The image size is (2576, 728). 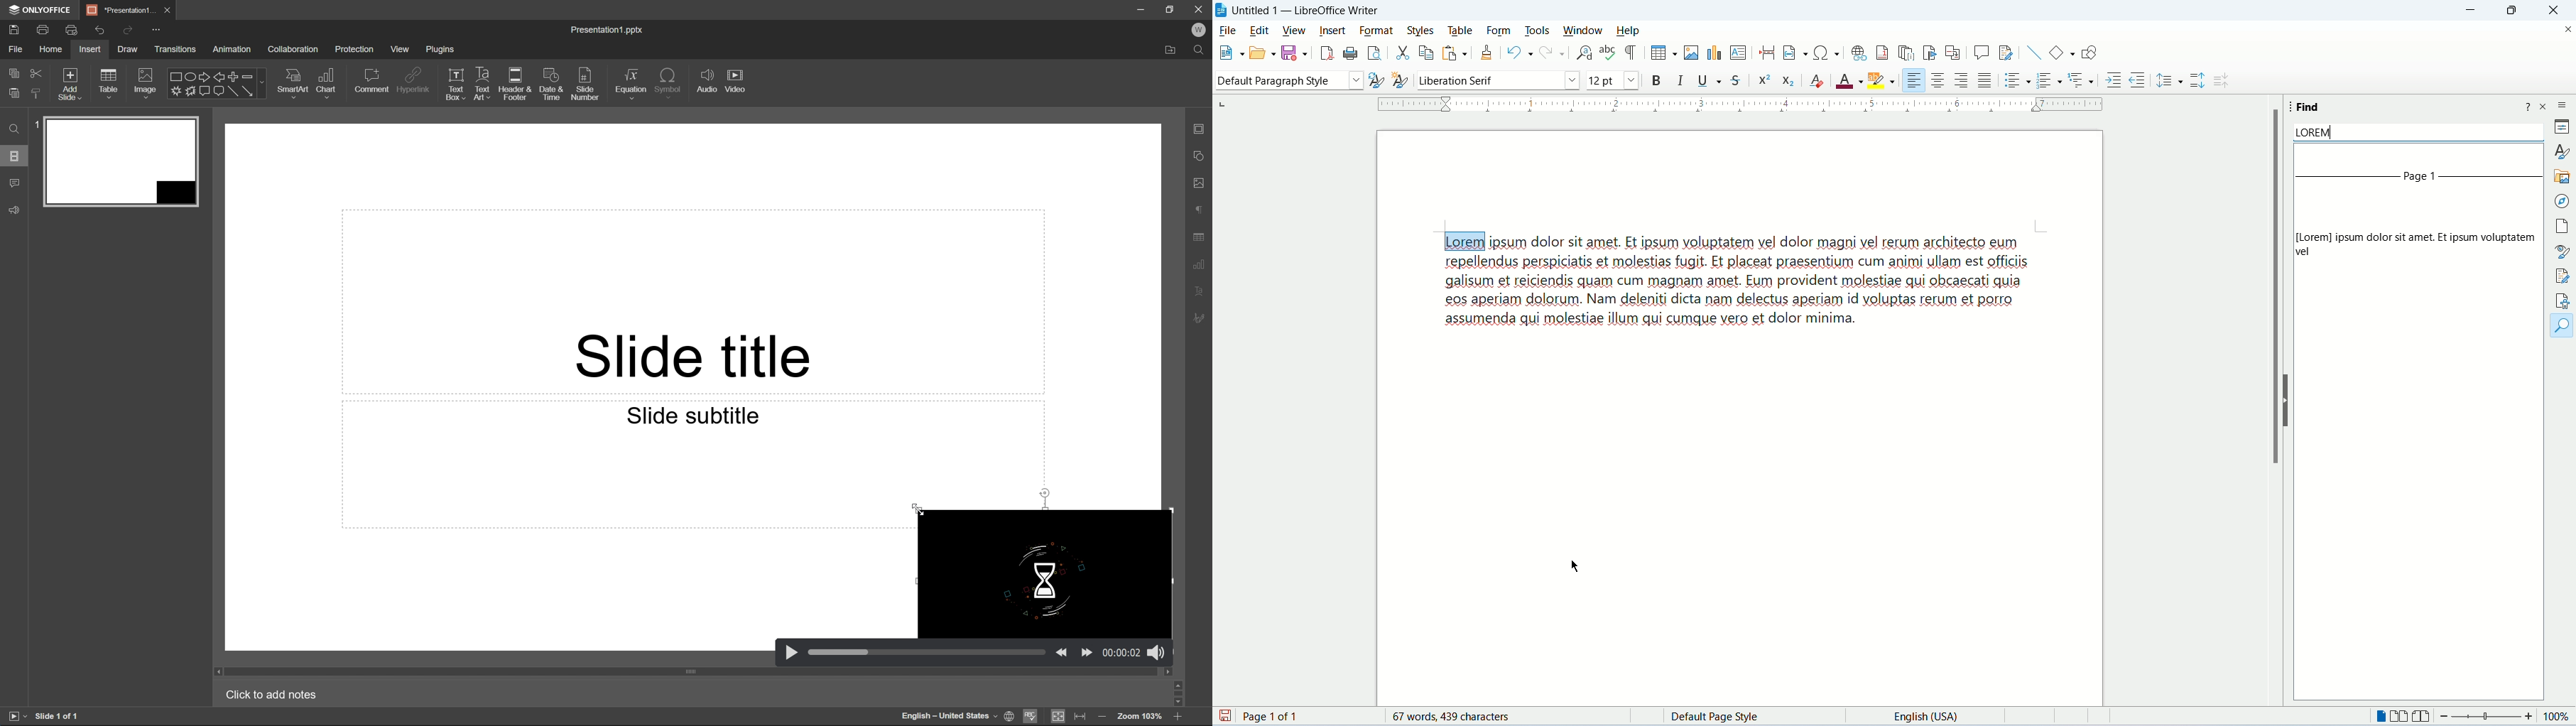 What do you see at coordinates (2408, 244) in the screenshot?
I see `text` at bounding box center [2408, 244].